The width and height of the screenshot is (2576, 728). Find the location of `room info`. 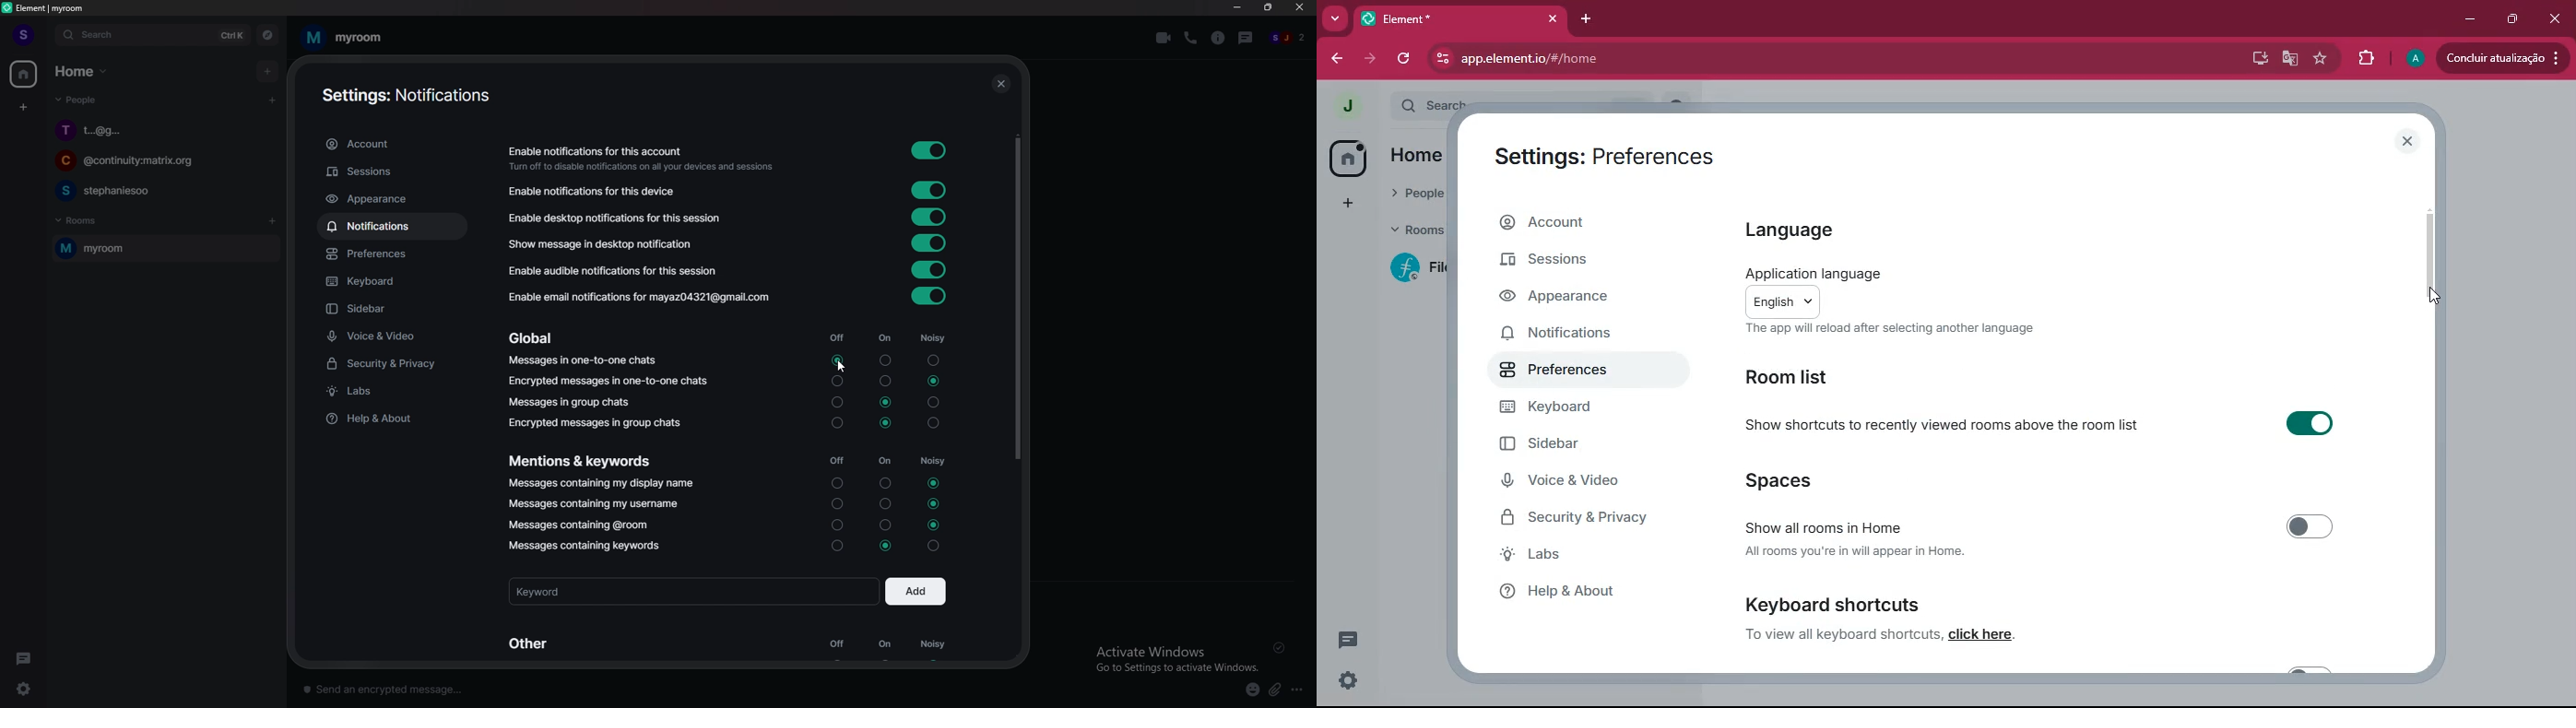

room info is located at coordinates (1219, 38).